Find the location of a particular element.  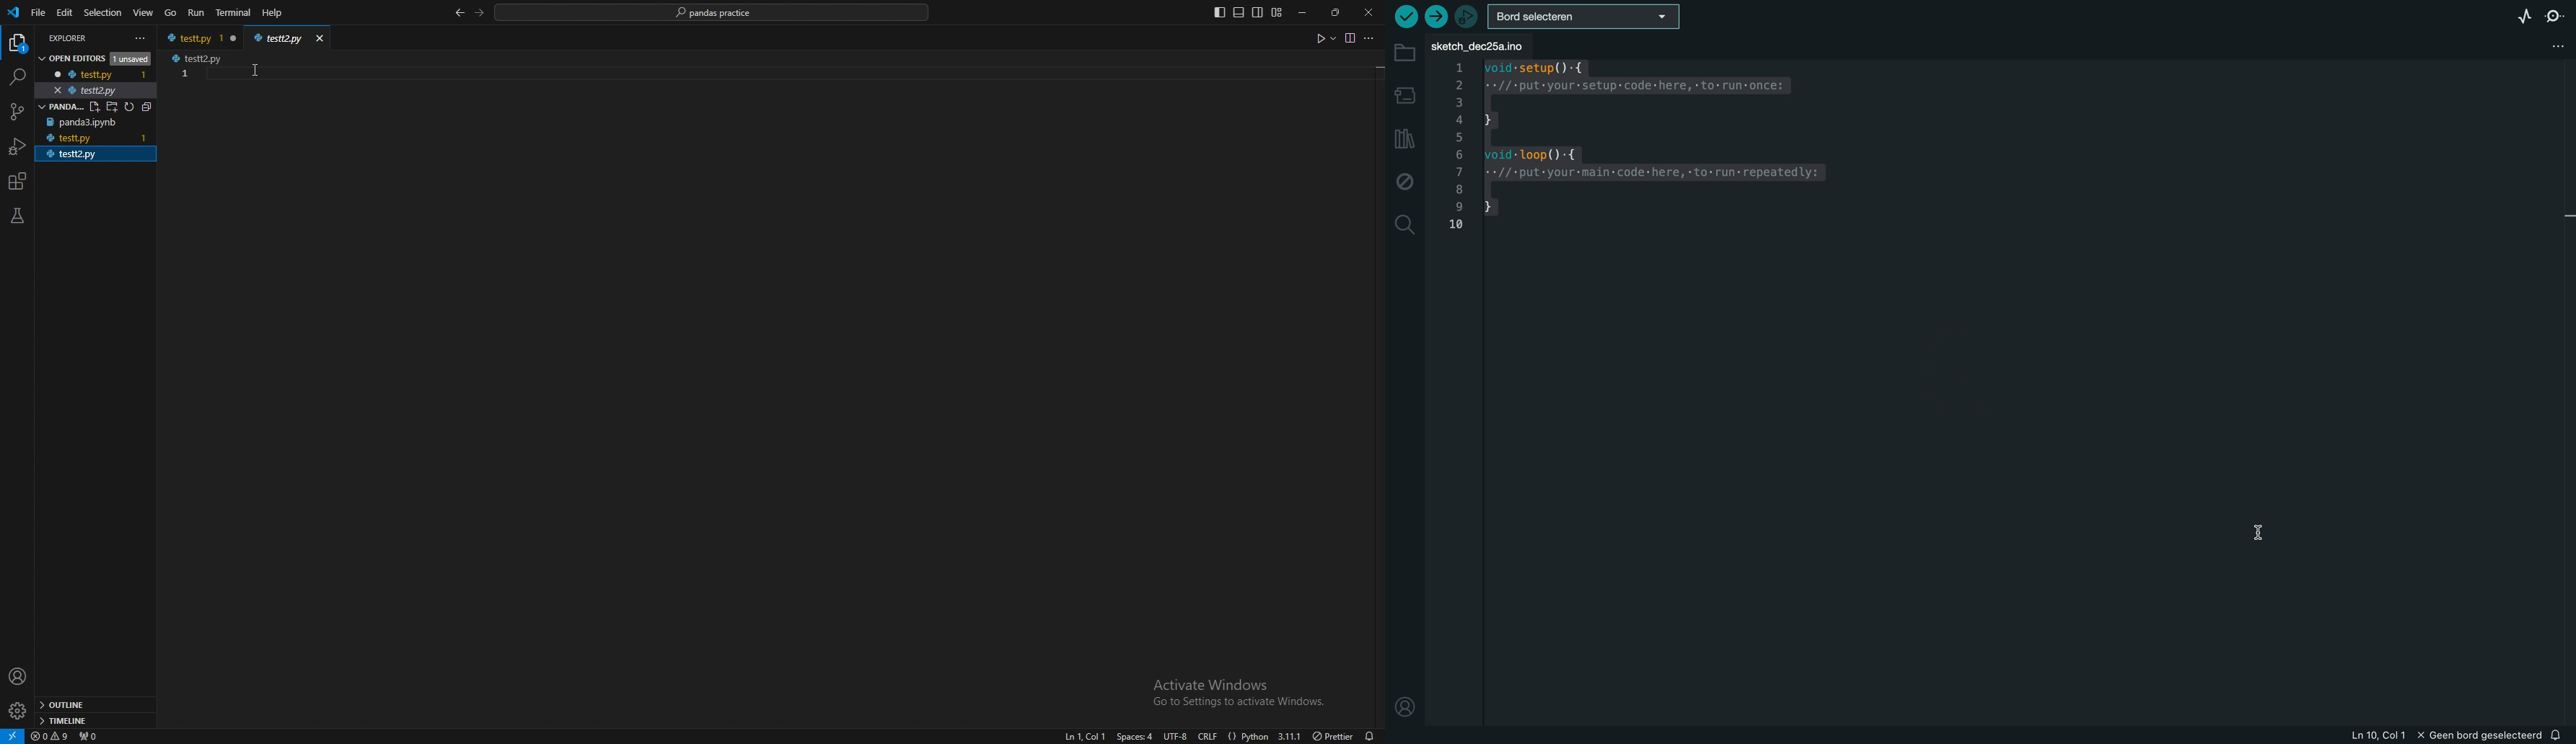

selection is located at coordinates (103, 12).